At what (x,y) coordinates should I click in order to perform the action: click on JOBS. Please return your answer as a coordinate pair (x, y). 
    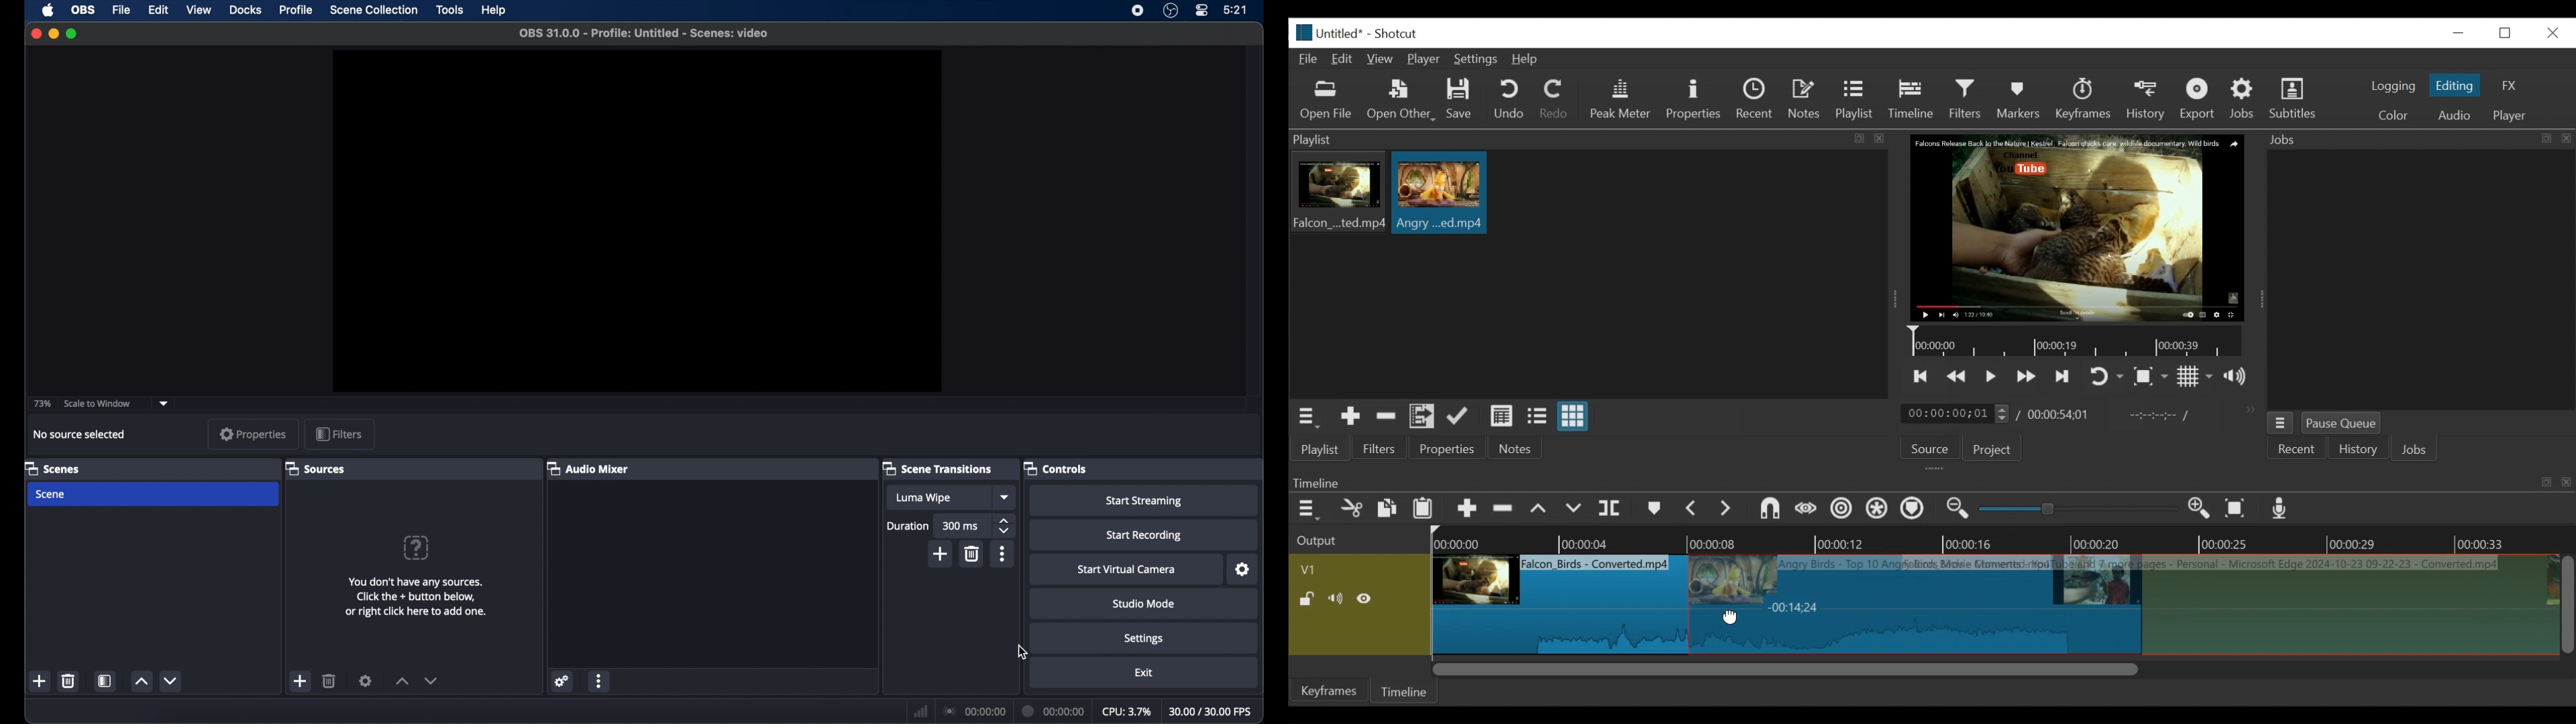
    Looking at the image, I should click on (2416, 451).